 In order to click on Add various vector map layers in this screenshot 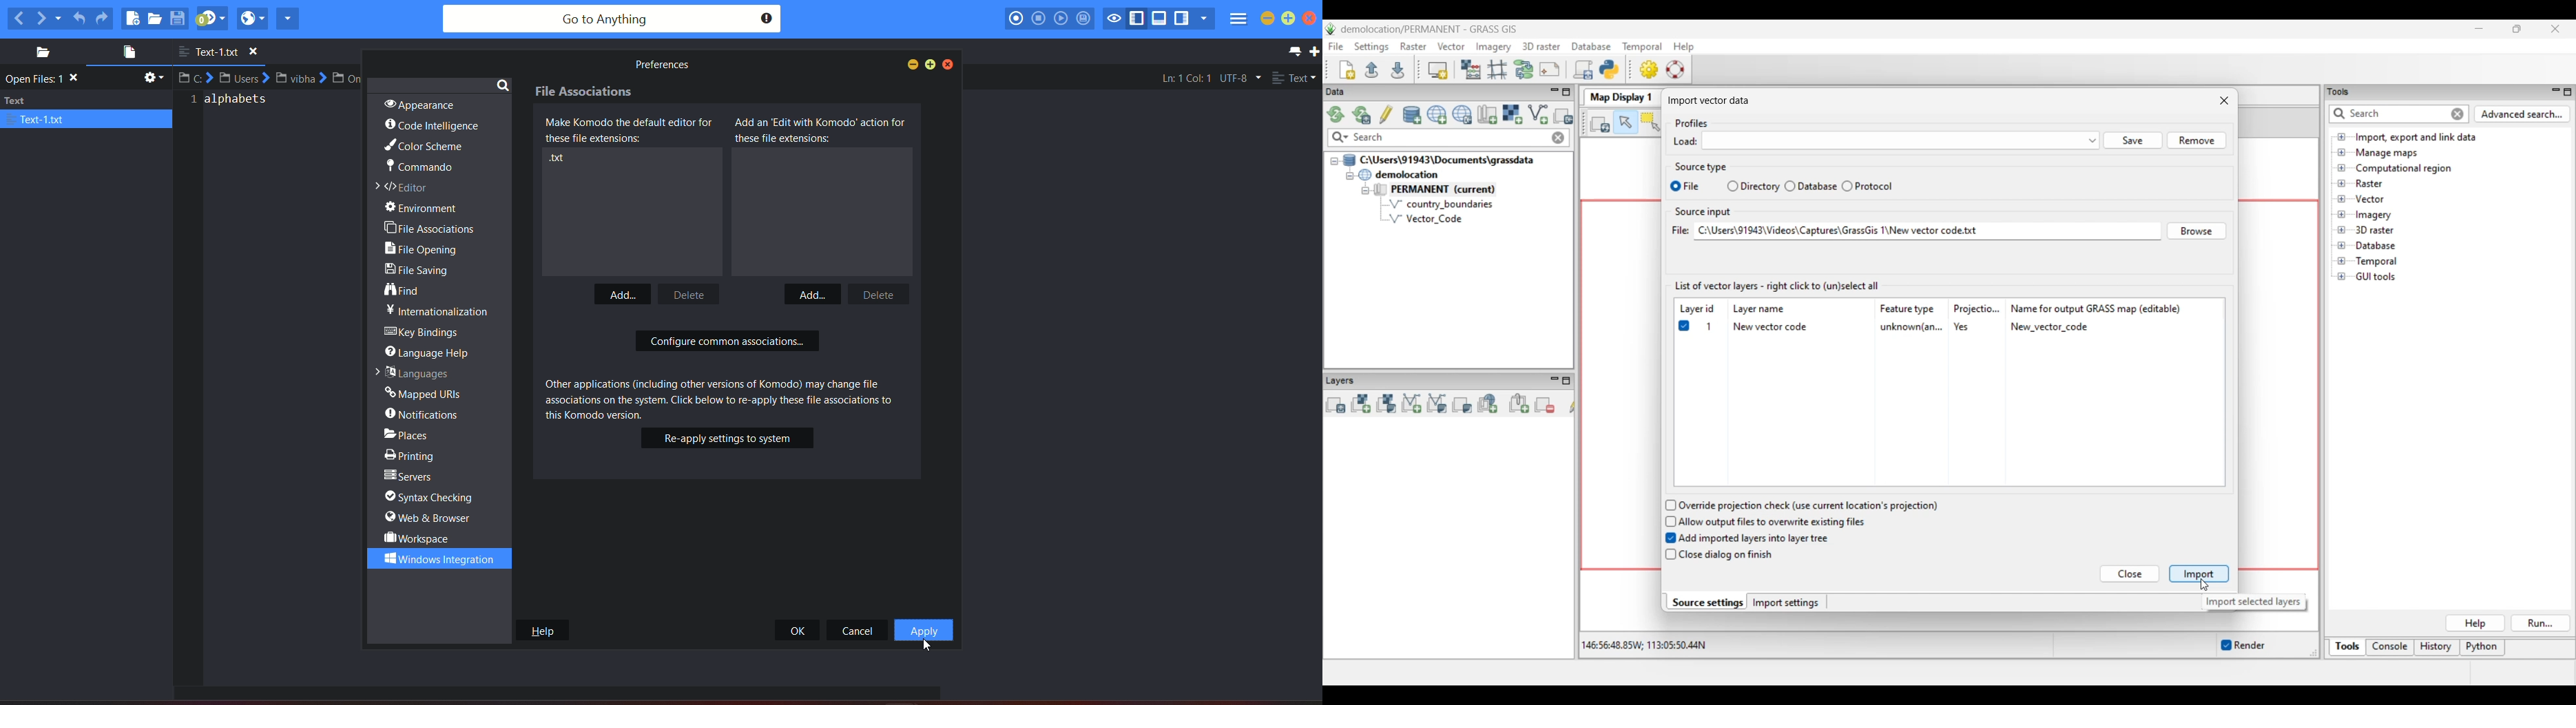, I will do `click(1437, 403)`.